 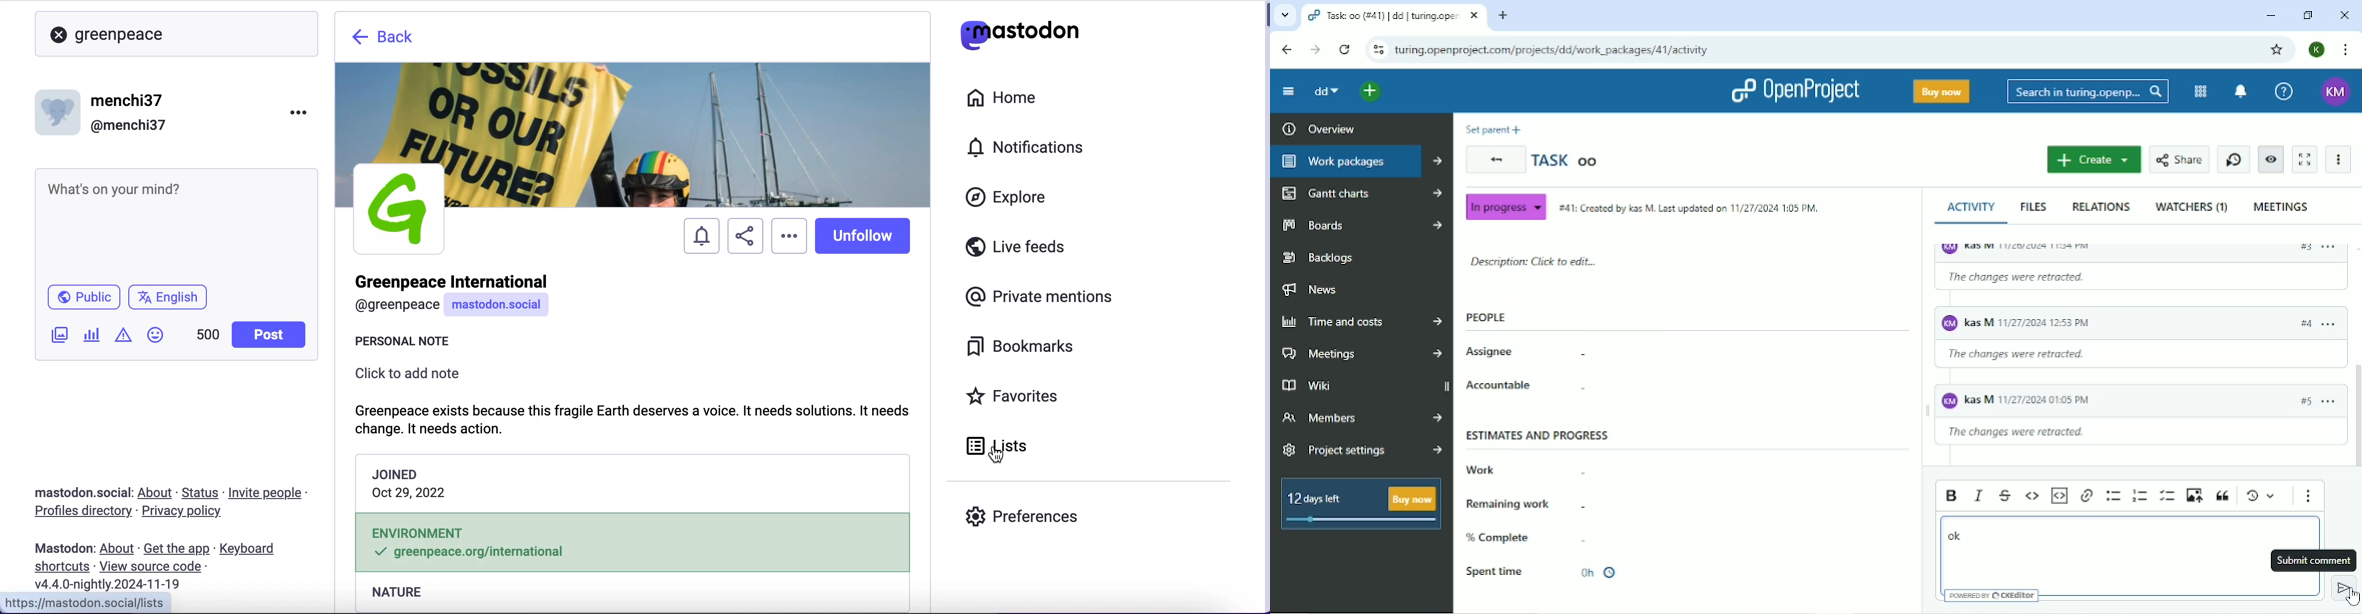 I want to click on More, so click(x=2339, y=159).